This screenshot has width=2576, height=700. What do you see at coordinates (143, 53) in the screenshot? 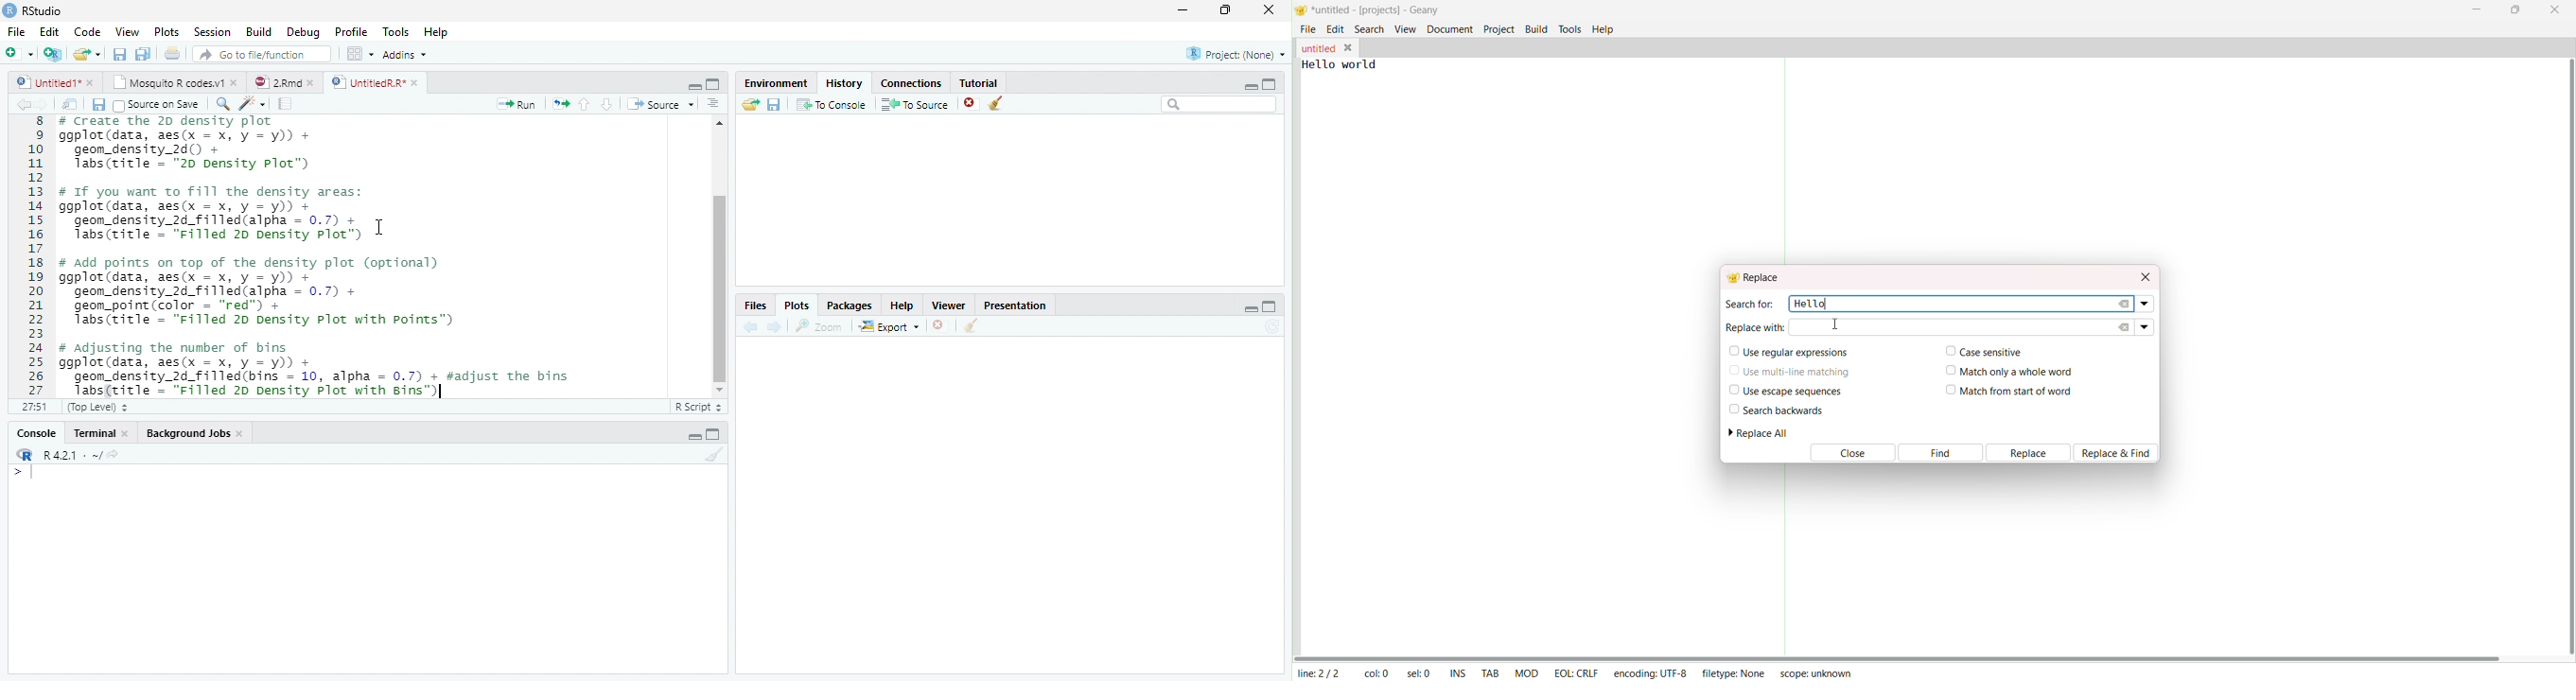
I see `save all open document` at bounding box center [143, 53].